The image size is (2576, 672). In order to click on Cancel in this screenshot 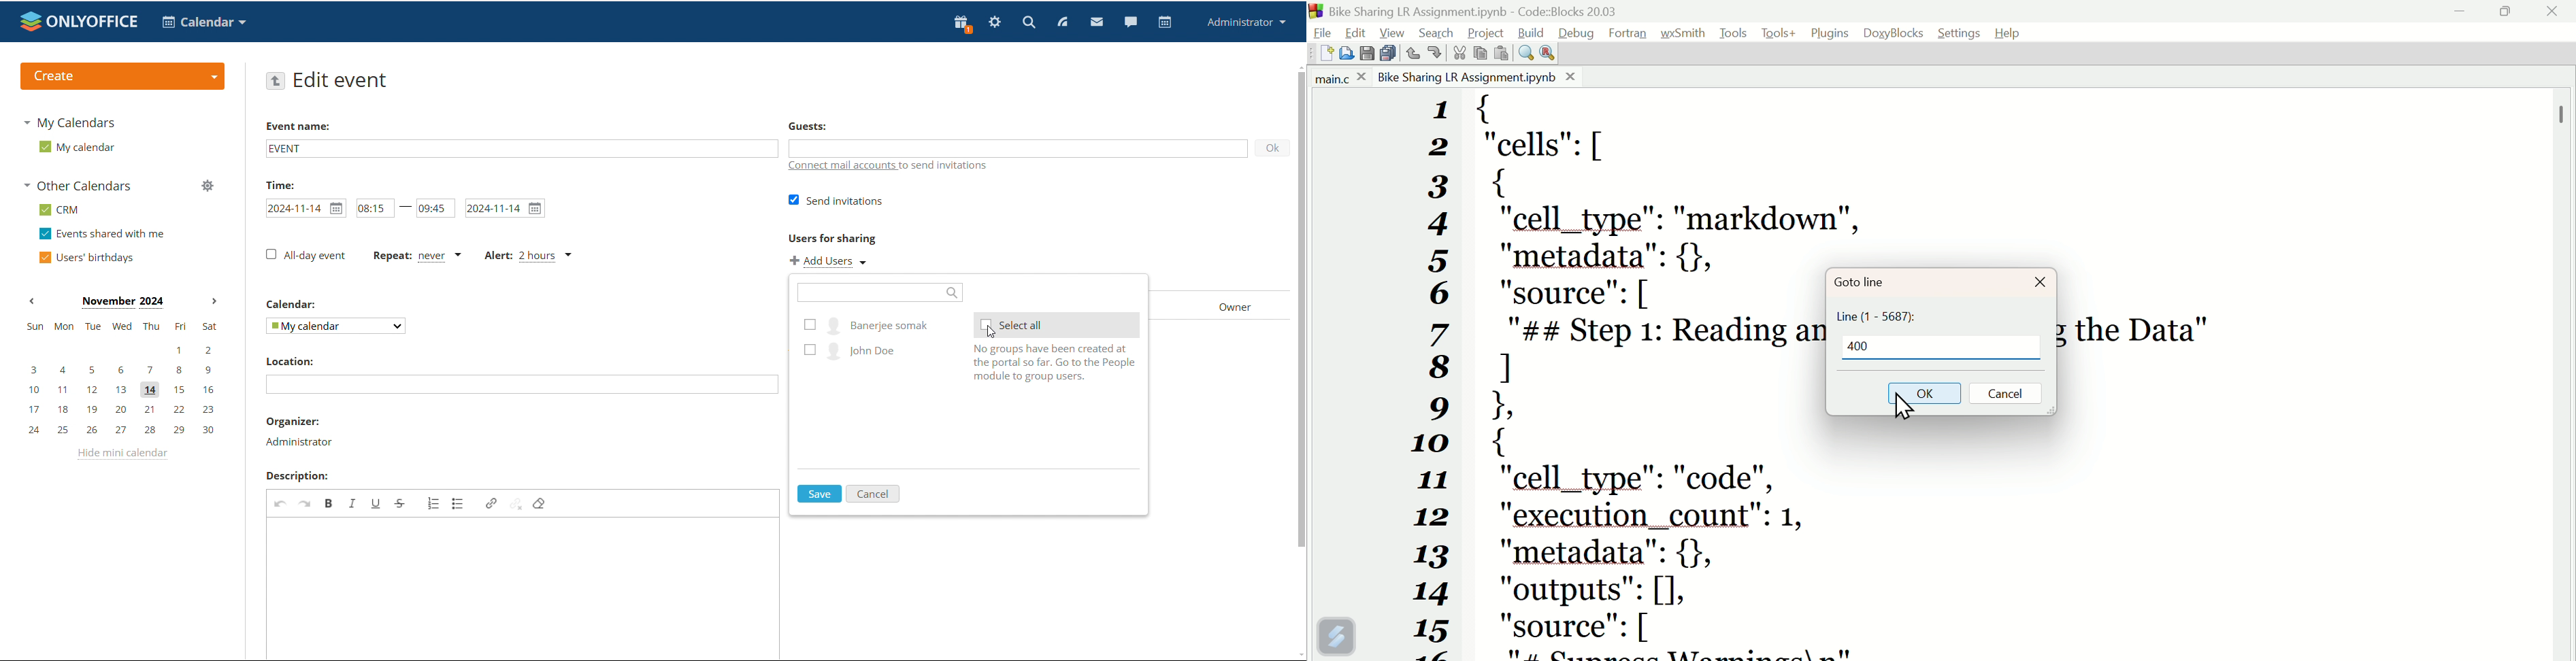, I will do `click(2011, 395)`.